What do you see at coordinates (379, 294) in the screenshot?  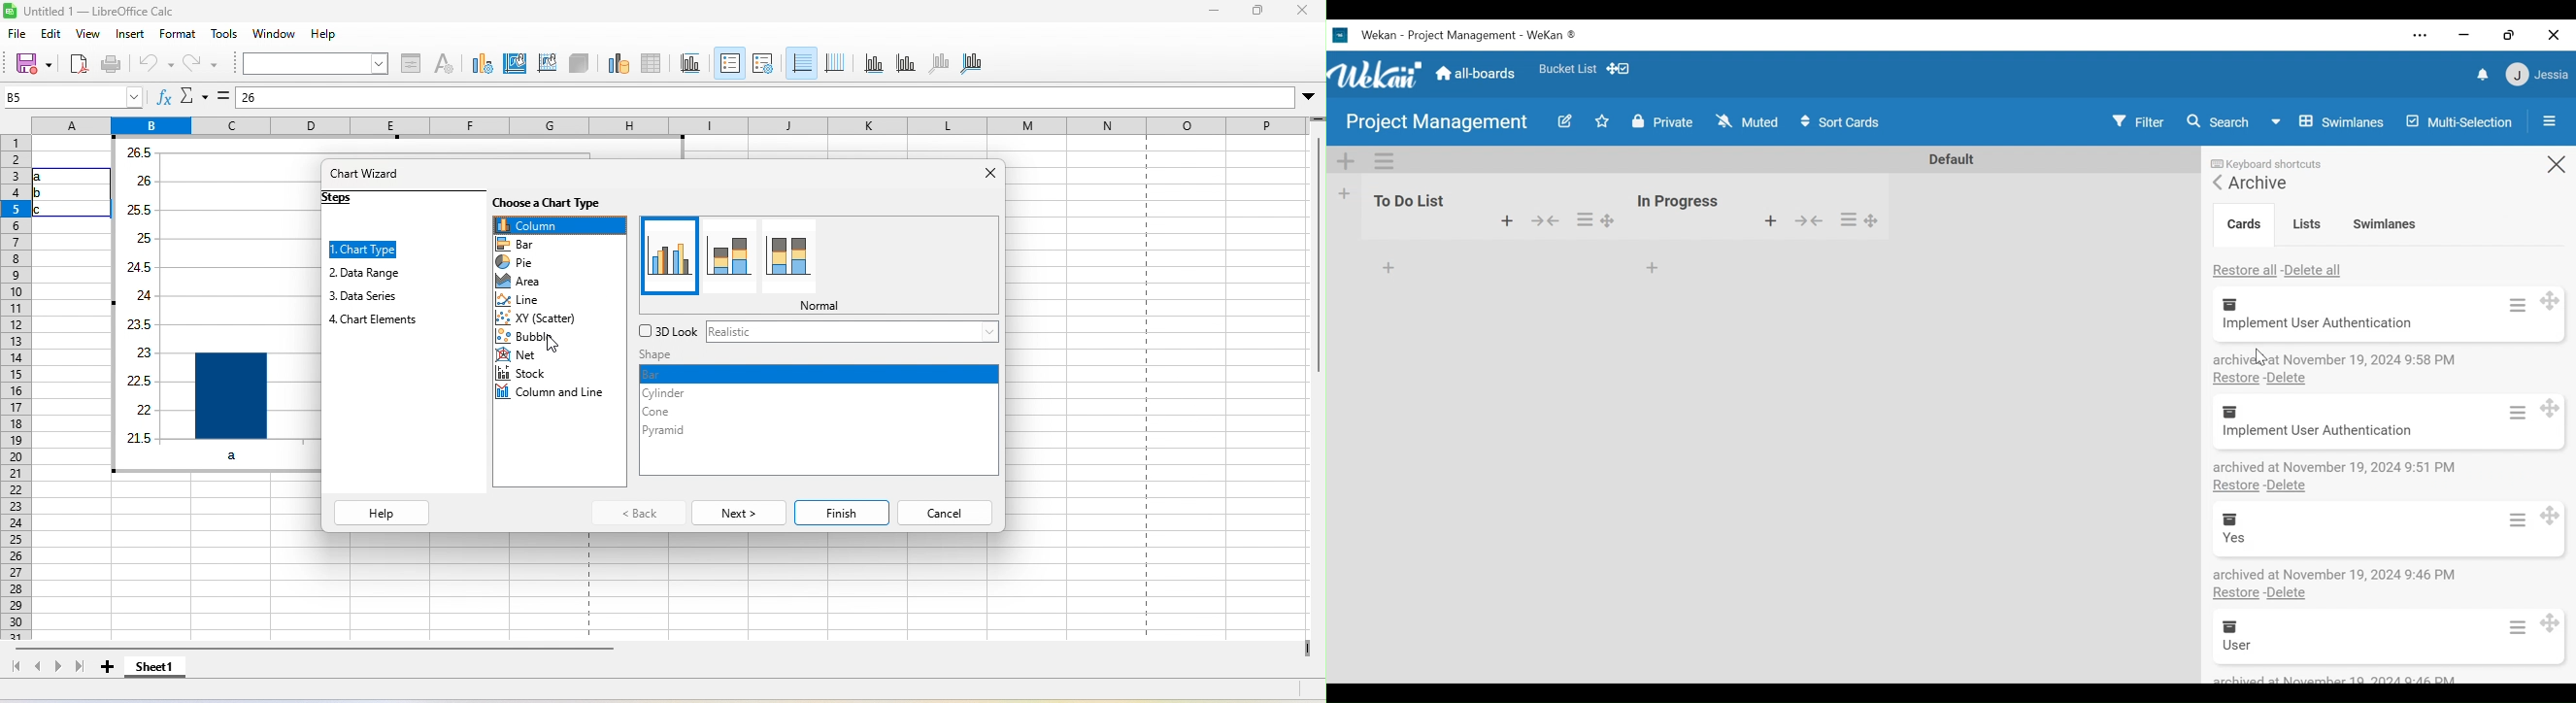 I see `data series` at bounding box center [379, 294].